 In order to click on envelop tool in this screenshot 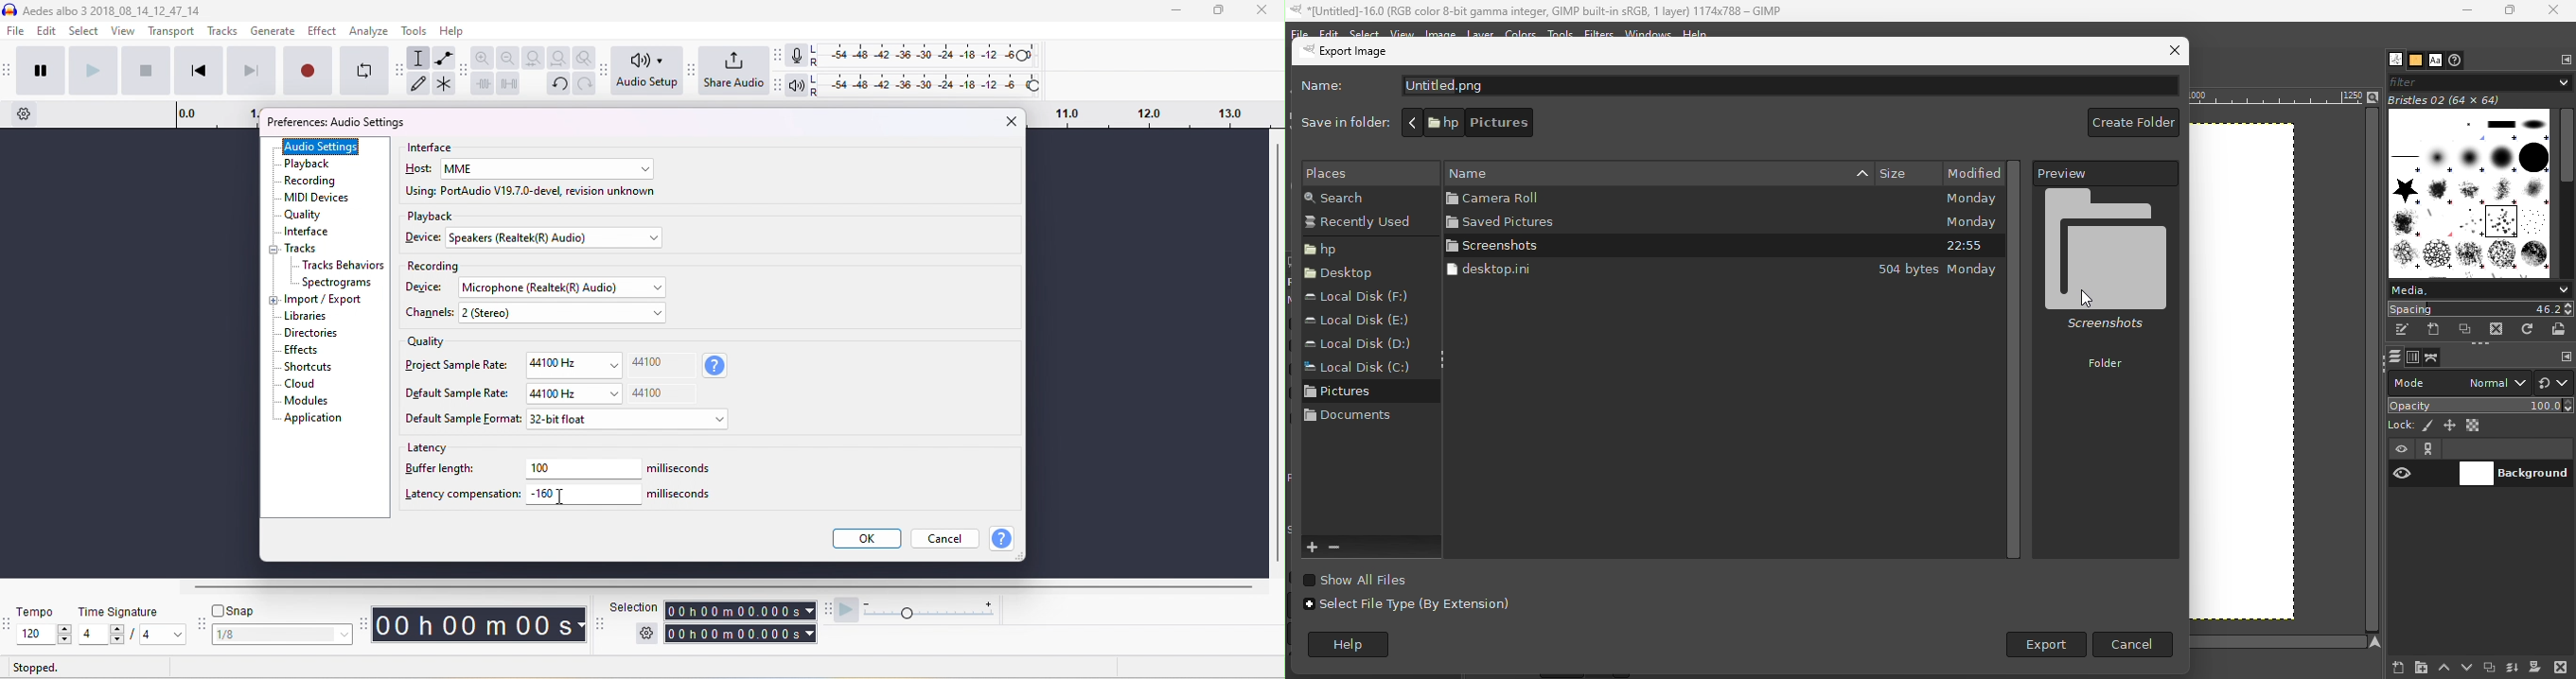, I will do `click(445, 59)`.